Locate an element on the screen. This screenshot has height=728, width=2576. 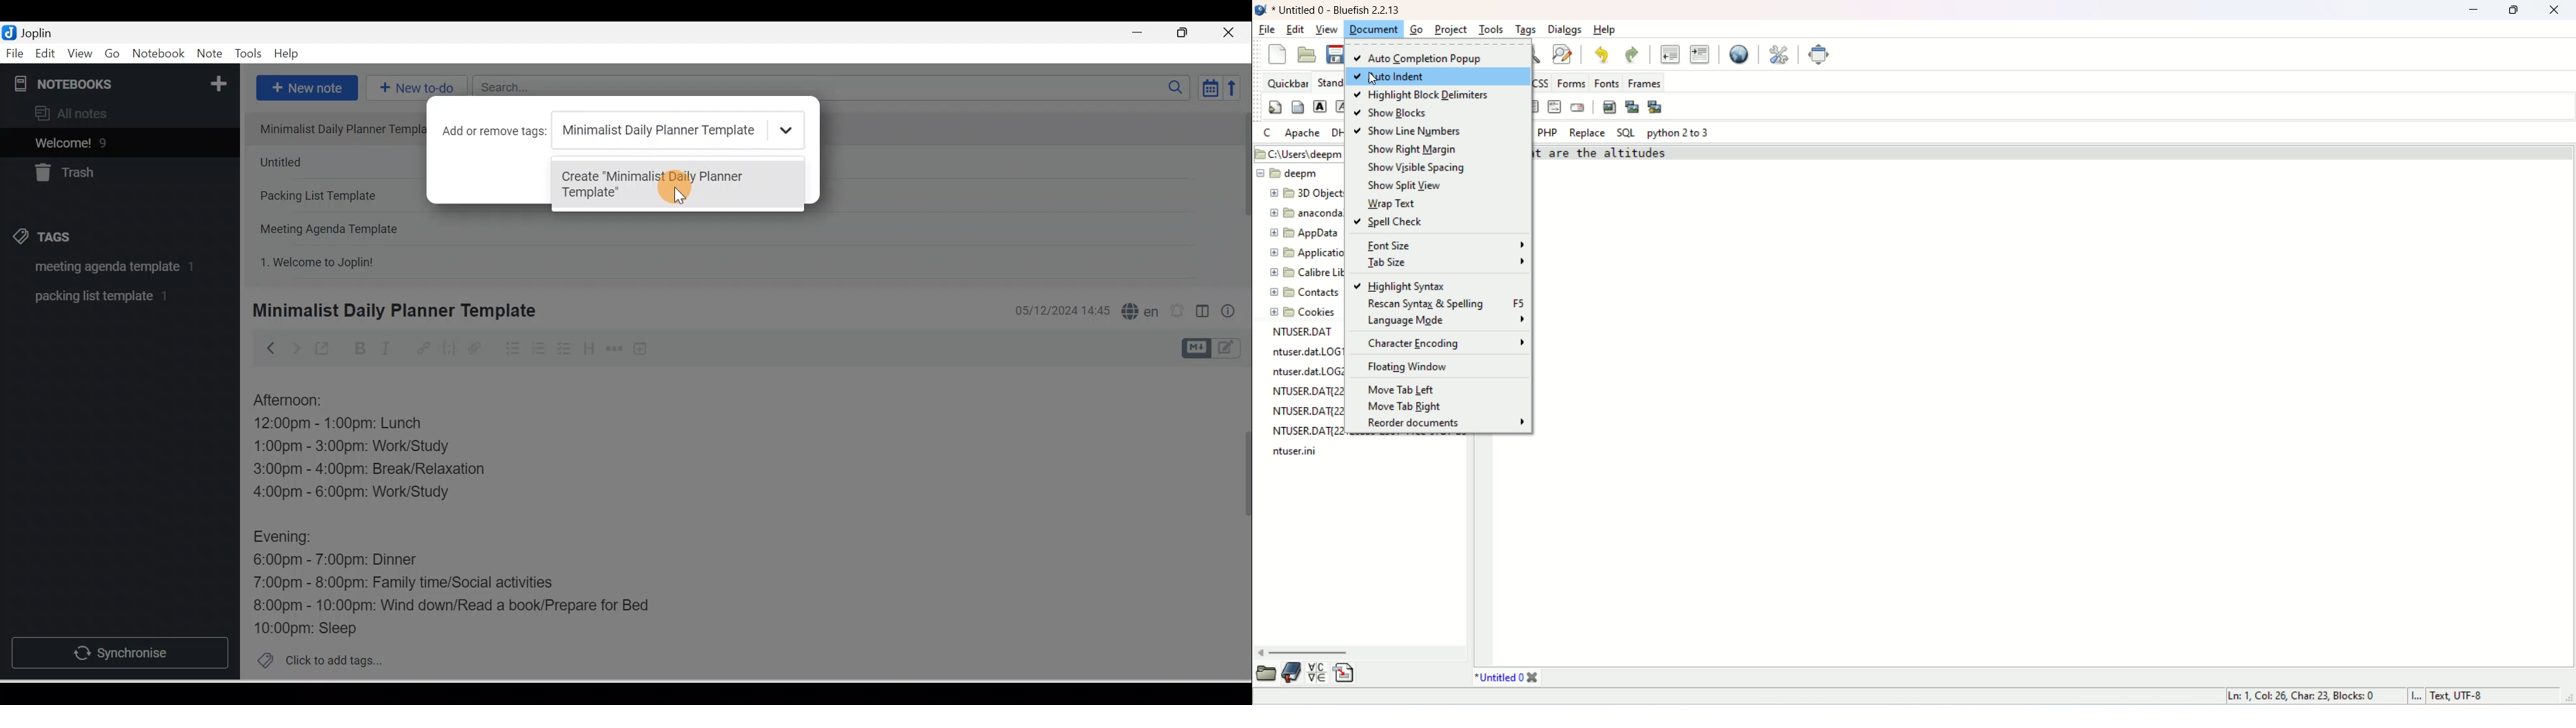
strong is located at coordinates (1320, 106).